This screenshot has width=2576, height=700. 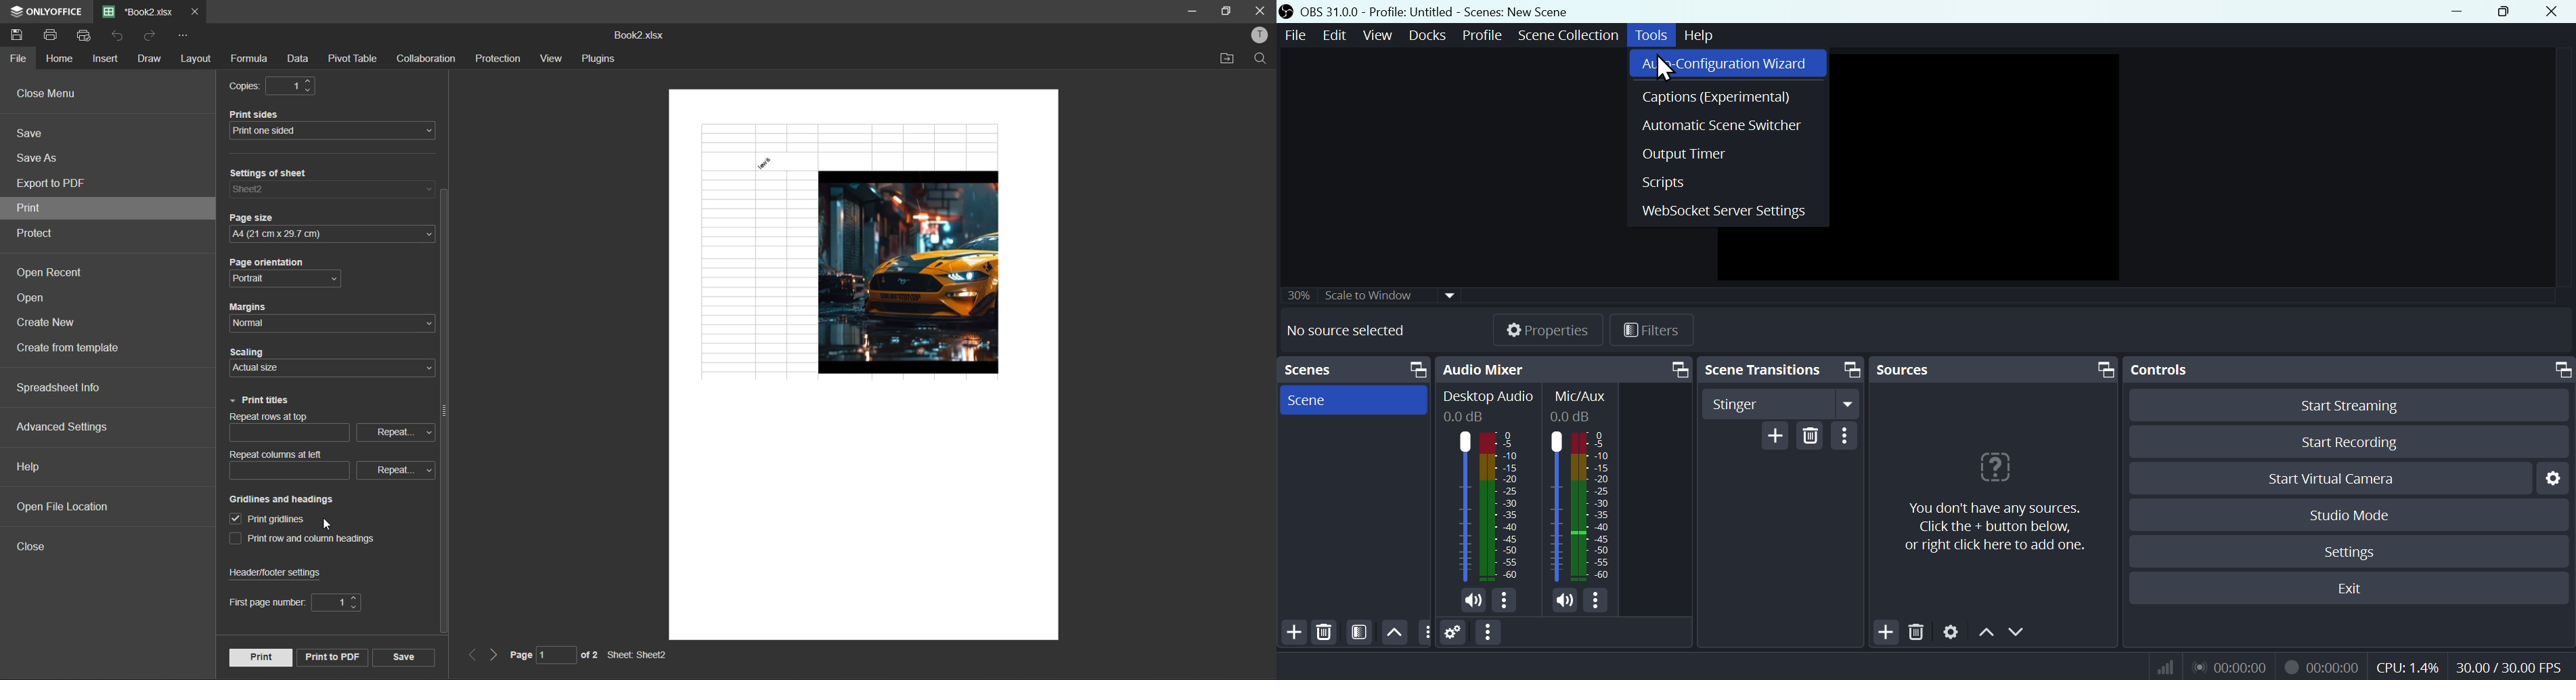 What do you see at coordinates (33, 132) in the screenshot?
I see `save` at bounding box center [33, 132].